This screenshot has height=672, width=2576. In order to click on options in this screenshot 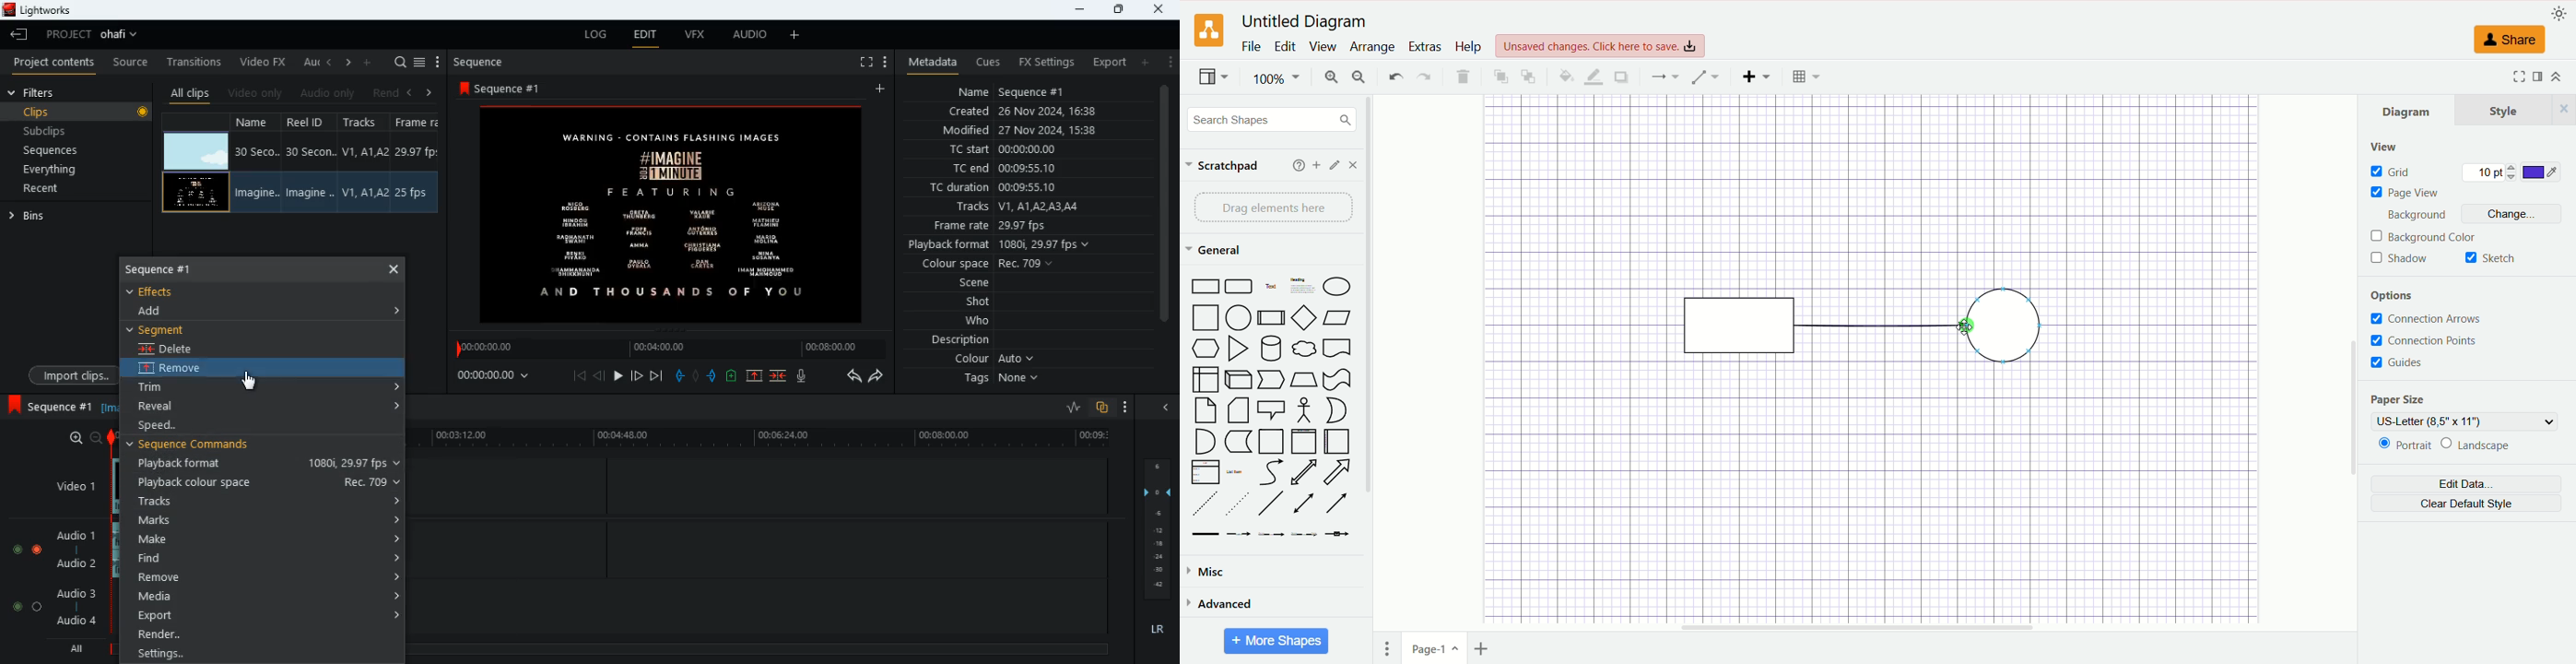, I will do `click(2397, 297)`.